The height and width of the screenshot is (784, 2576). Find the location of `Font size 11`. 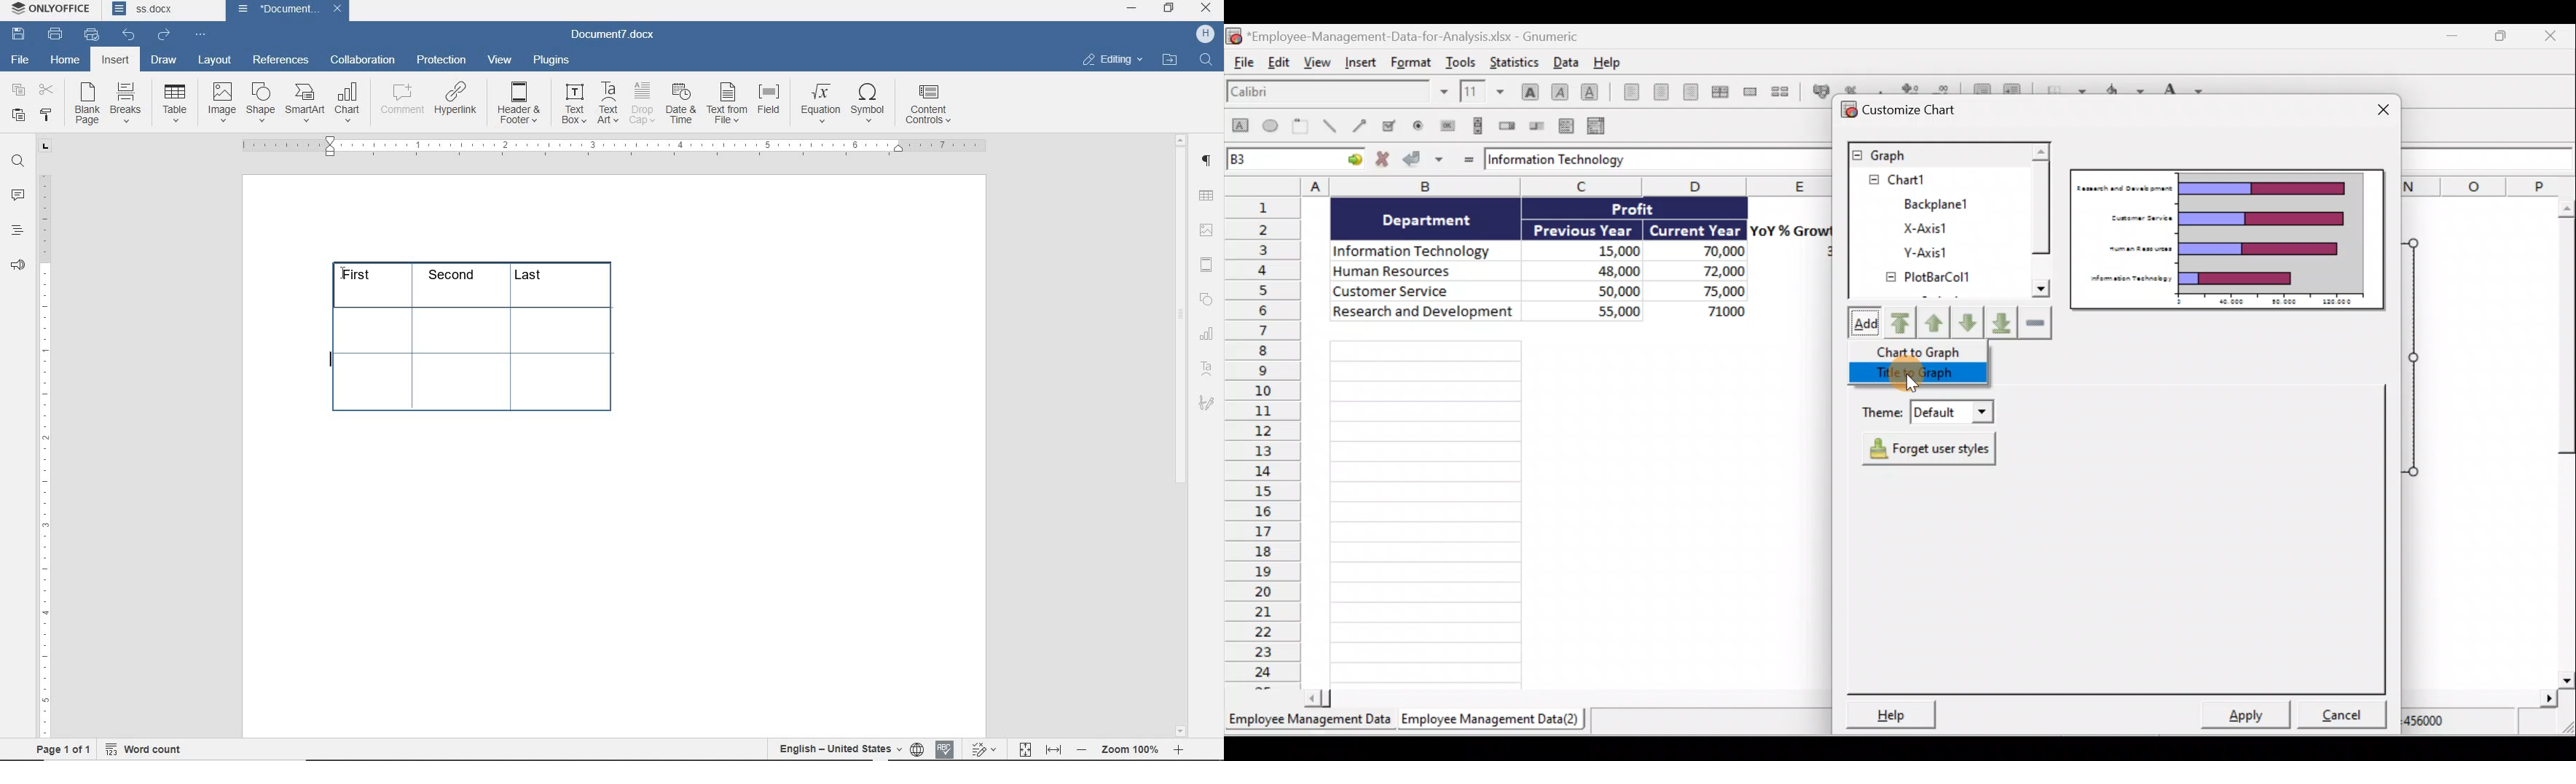

Font size 11 is located at coordinates (1480, 91).